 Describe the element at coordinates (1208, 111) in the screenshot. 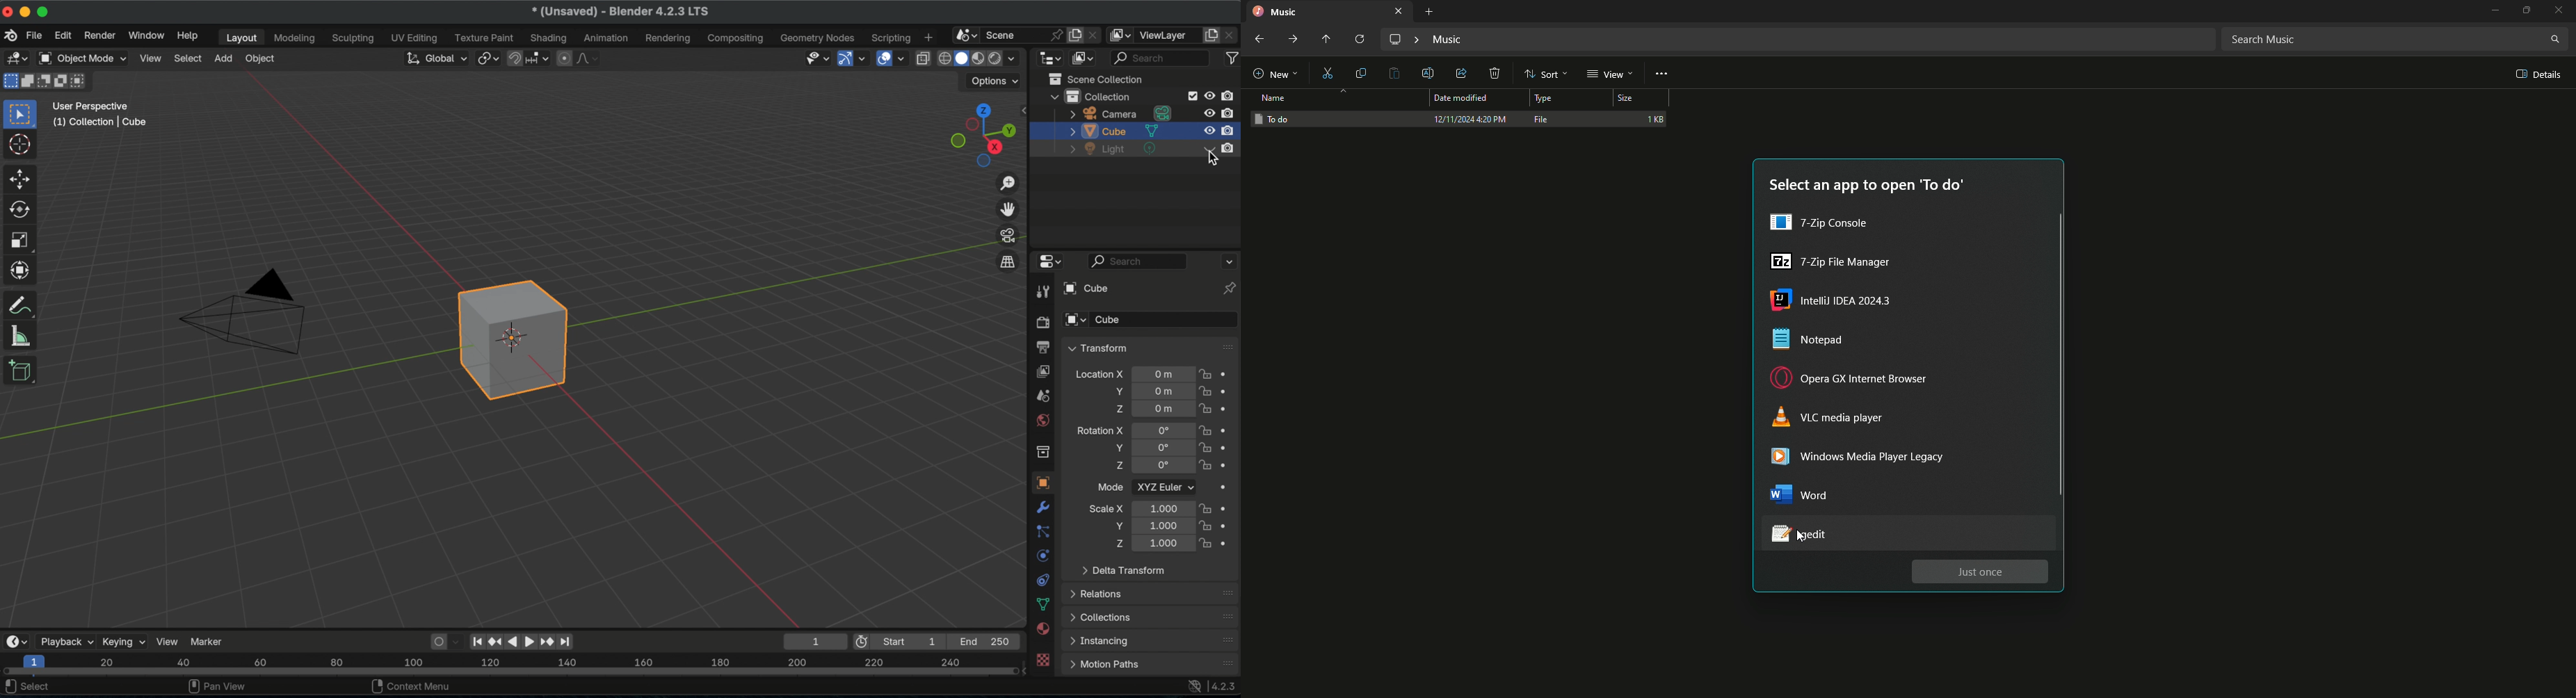

I see `hide in viewport` at that location.